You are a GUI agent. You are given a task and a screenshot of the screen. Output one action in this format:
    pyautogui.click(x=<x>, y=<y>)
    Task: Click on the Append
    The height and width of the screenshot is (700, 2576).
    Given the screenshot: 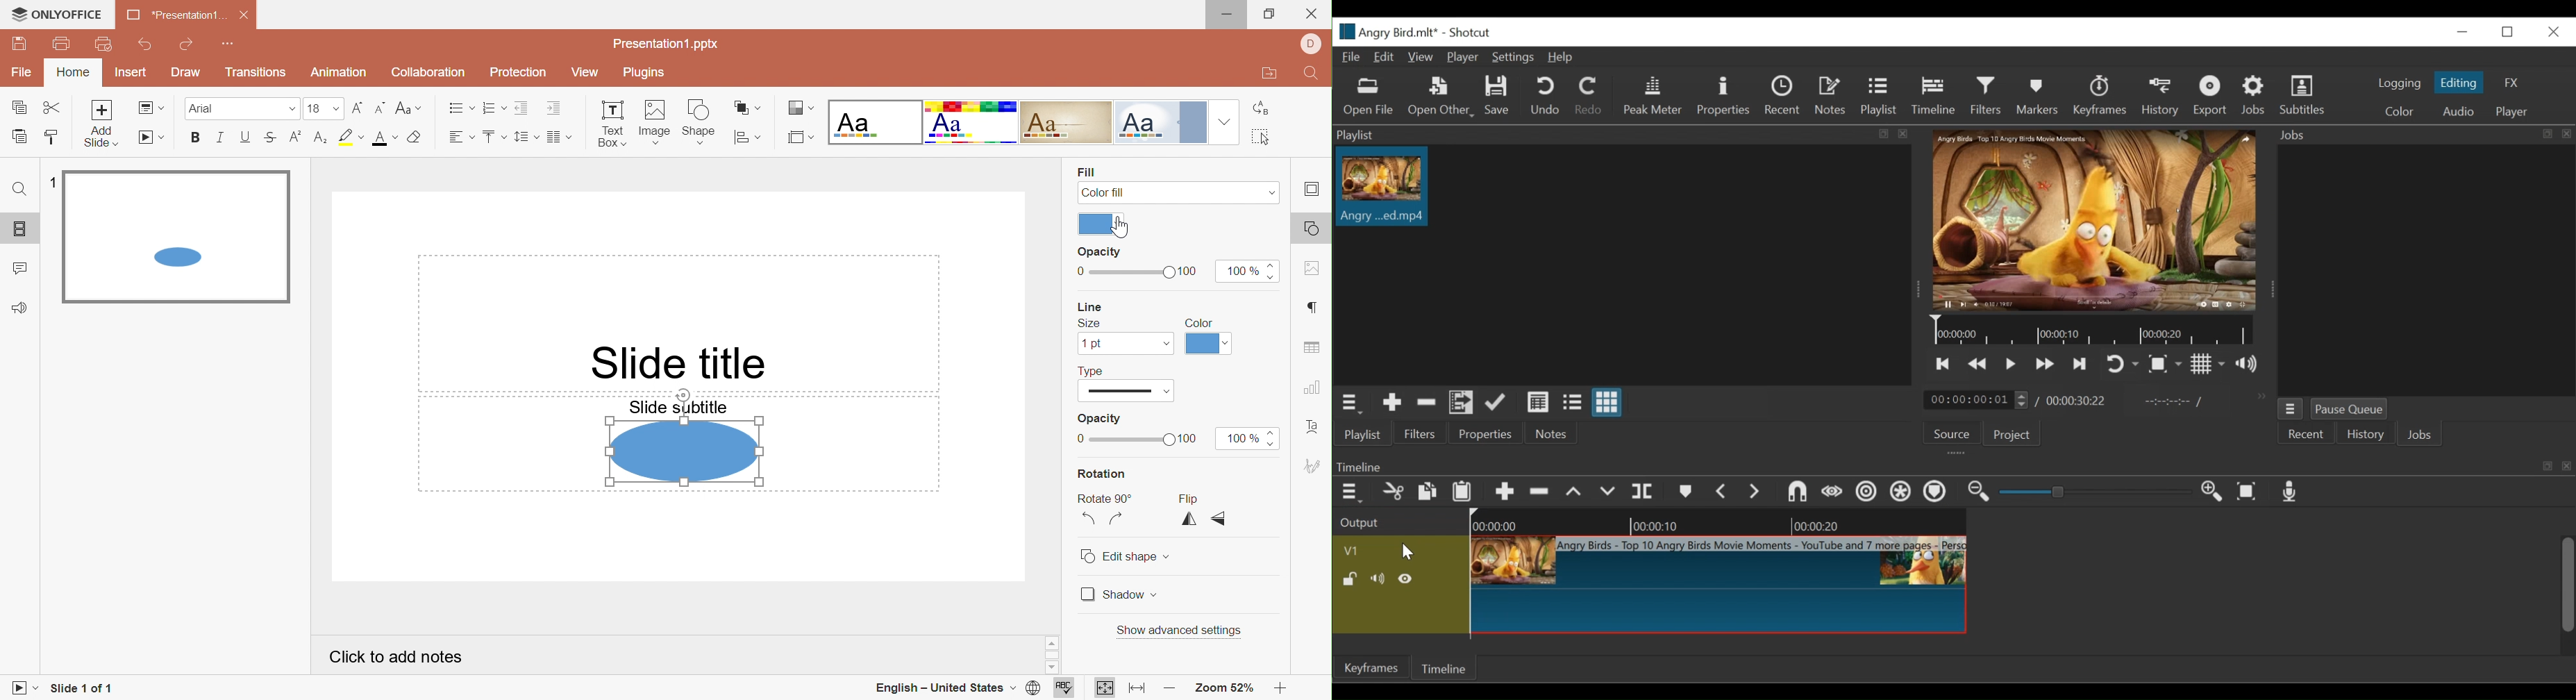 What is the action you would take?
    pyautogui.click(x=1505, y=492)
    